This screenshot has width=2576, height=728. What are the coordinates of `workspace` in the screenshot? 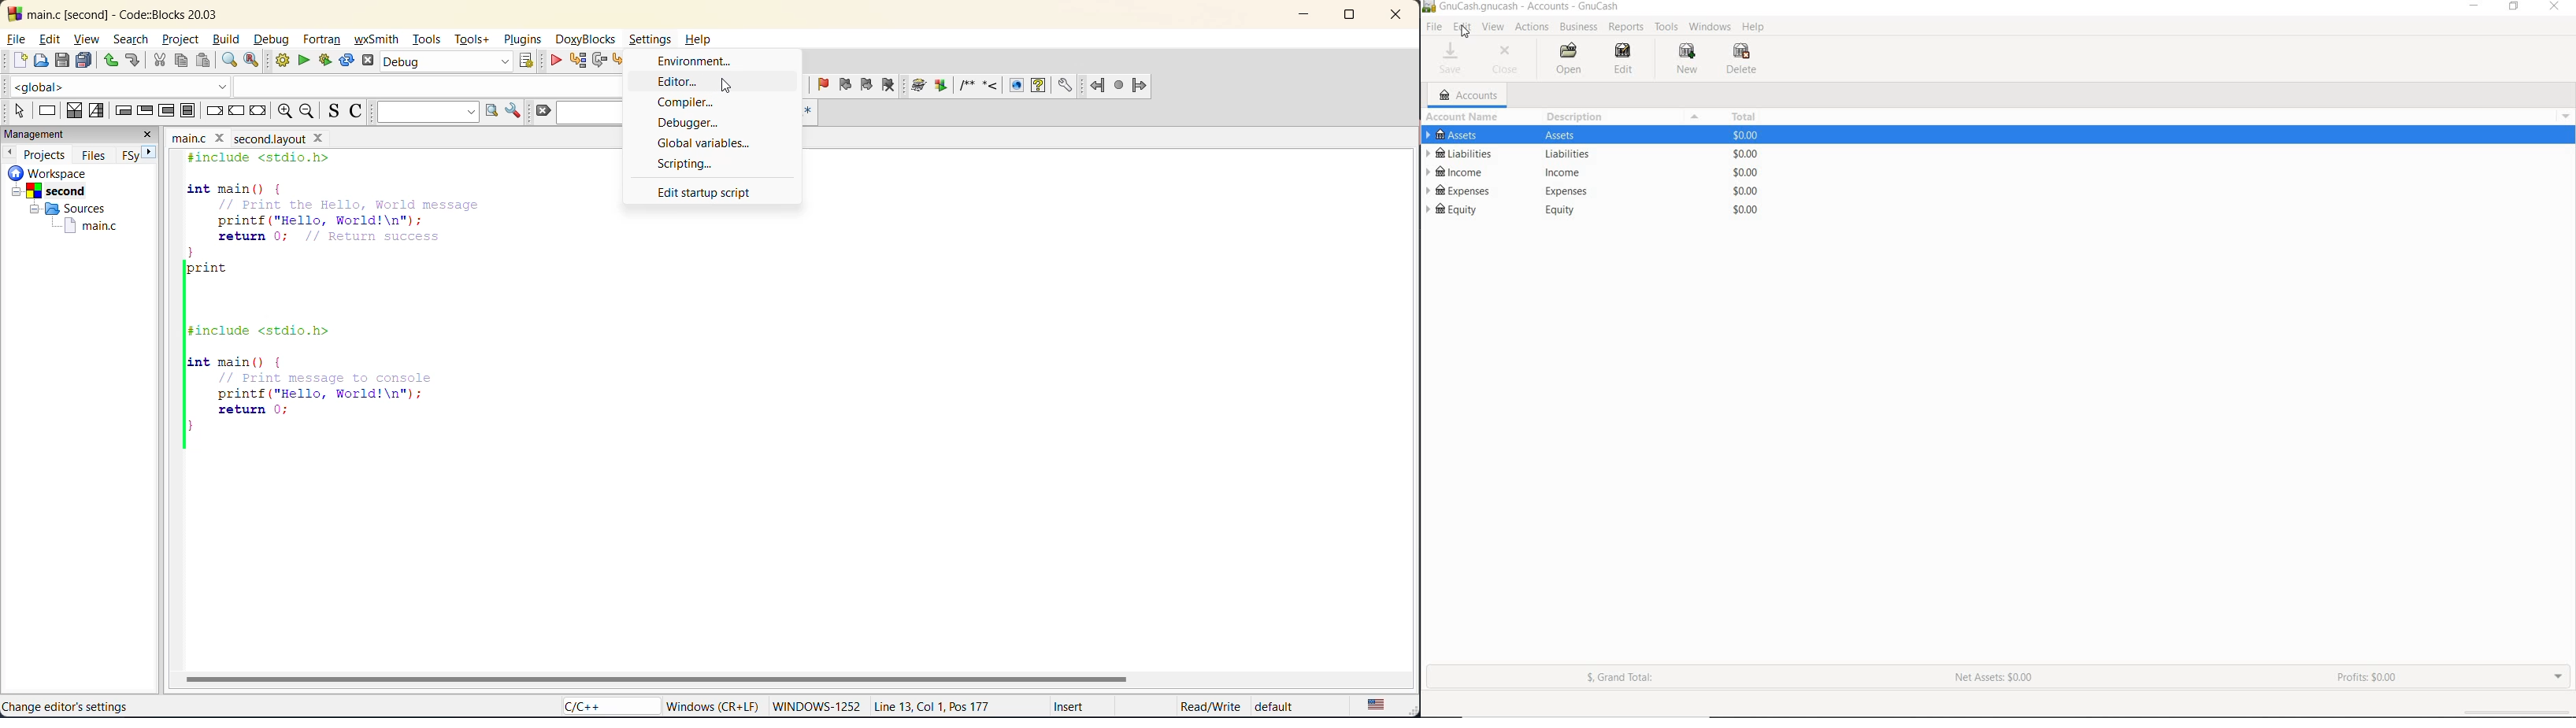 It's located at (69, 172).